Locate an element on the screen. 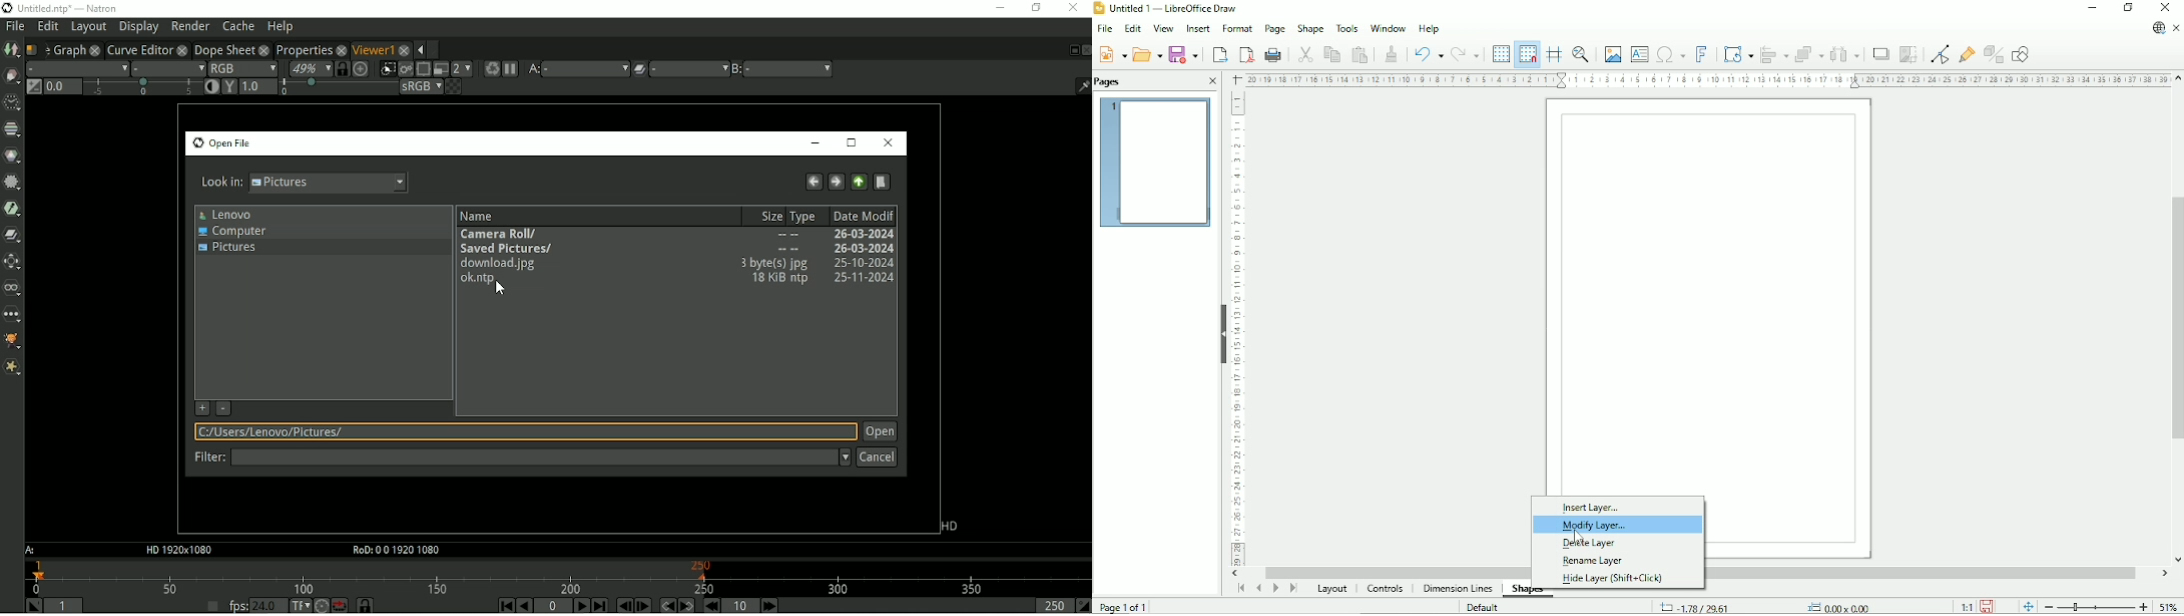 The height and width of the screenshot is (616, 2184). Show gluepoint functions is located at coordinates (1965, 56).